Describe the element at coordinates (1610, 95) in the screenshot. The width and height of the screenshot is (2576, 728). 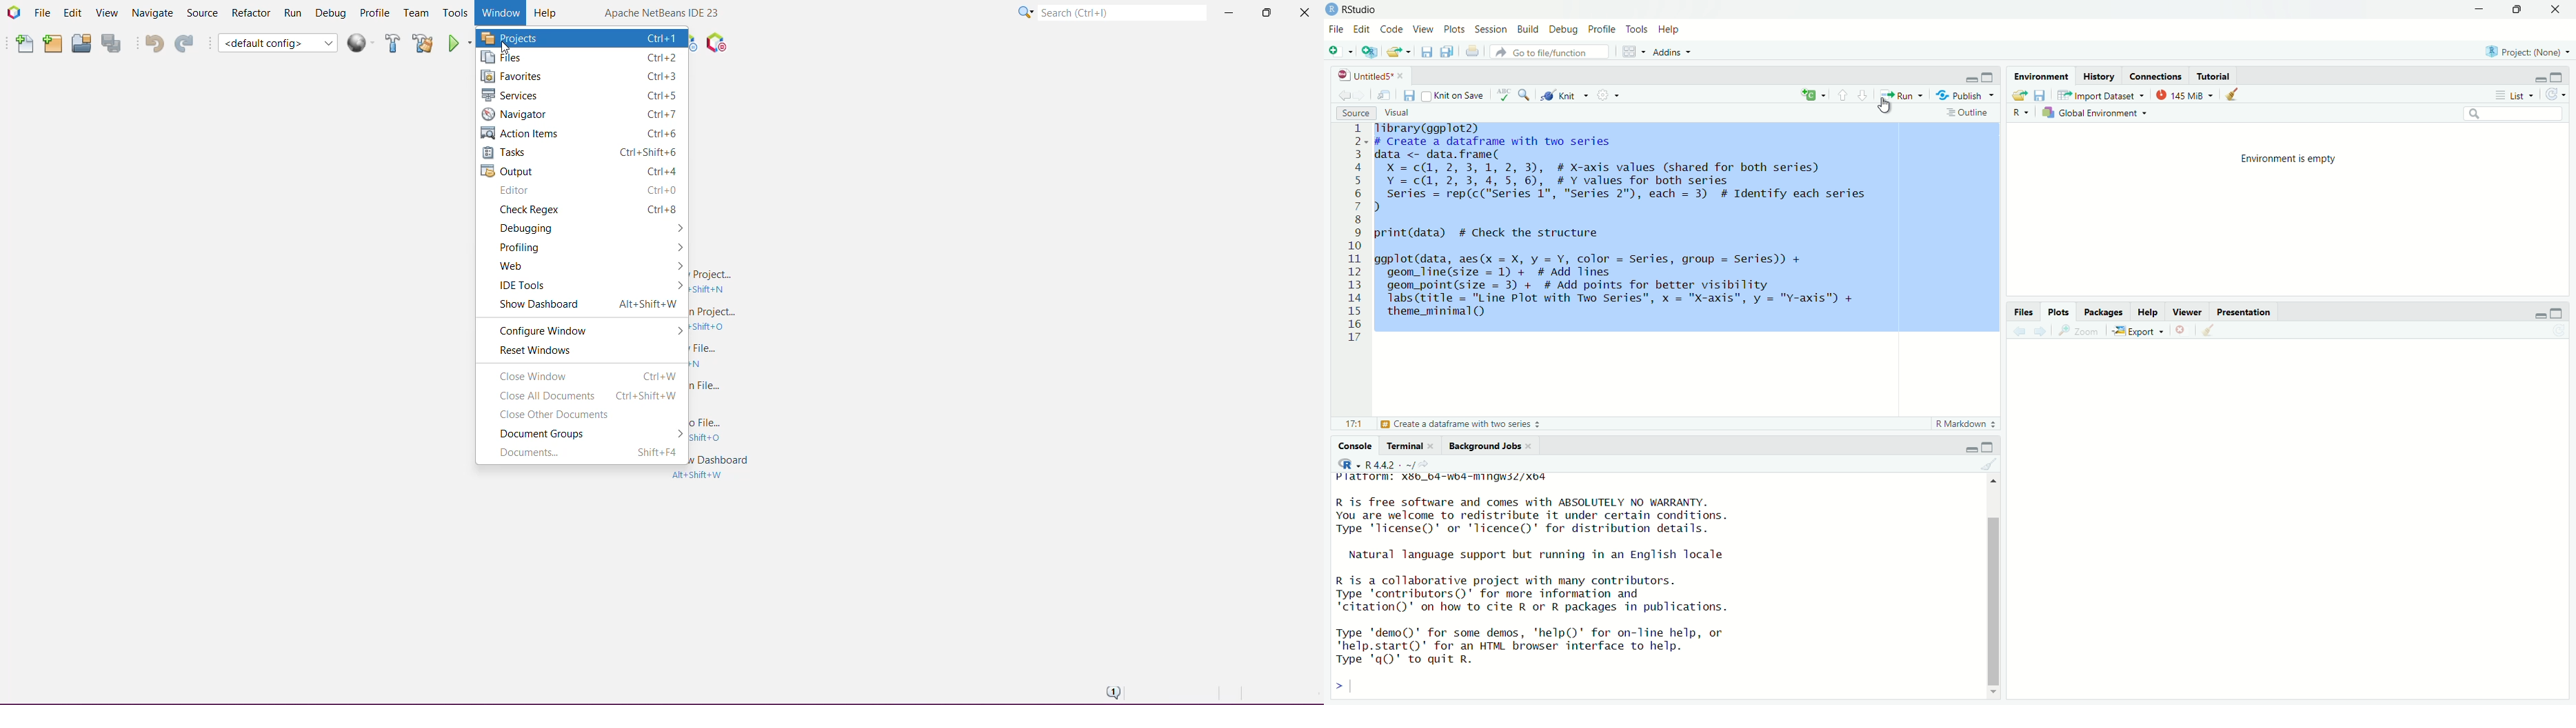
I see `Compilie Report` at that location.